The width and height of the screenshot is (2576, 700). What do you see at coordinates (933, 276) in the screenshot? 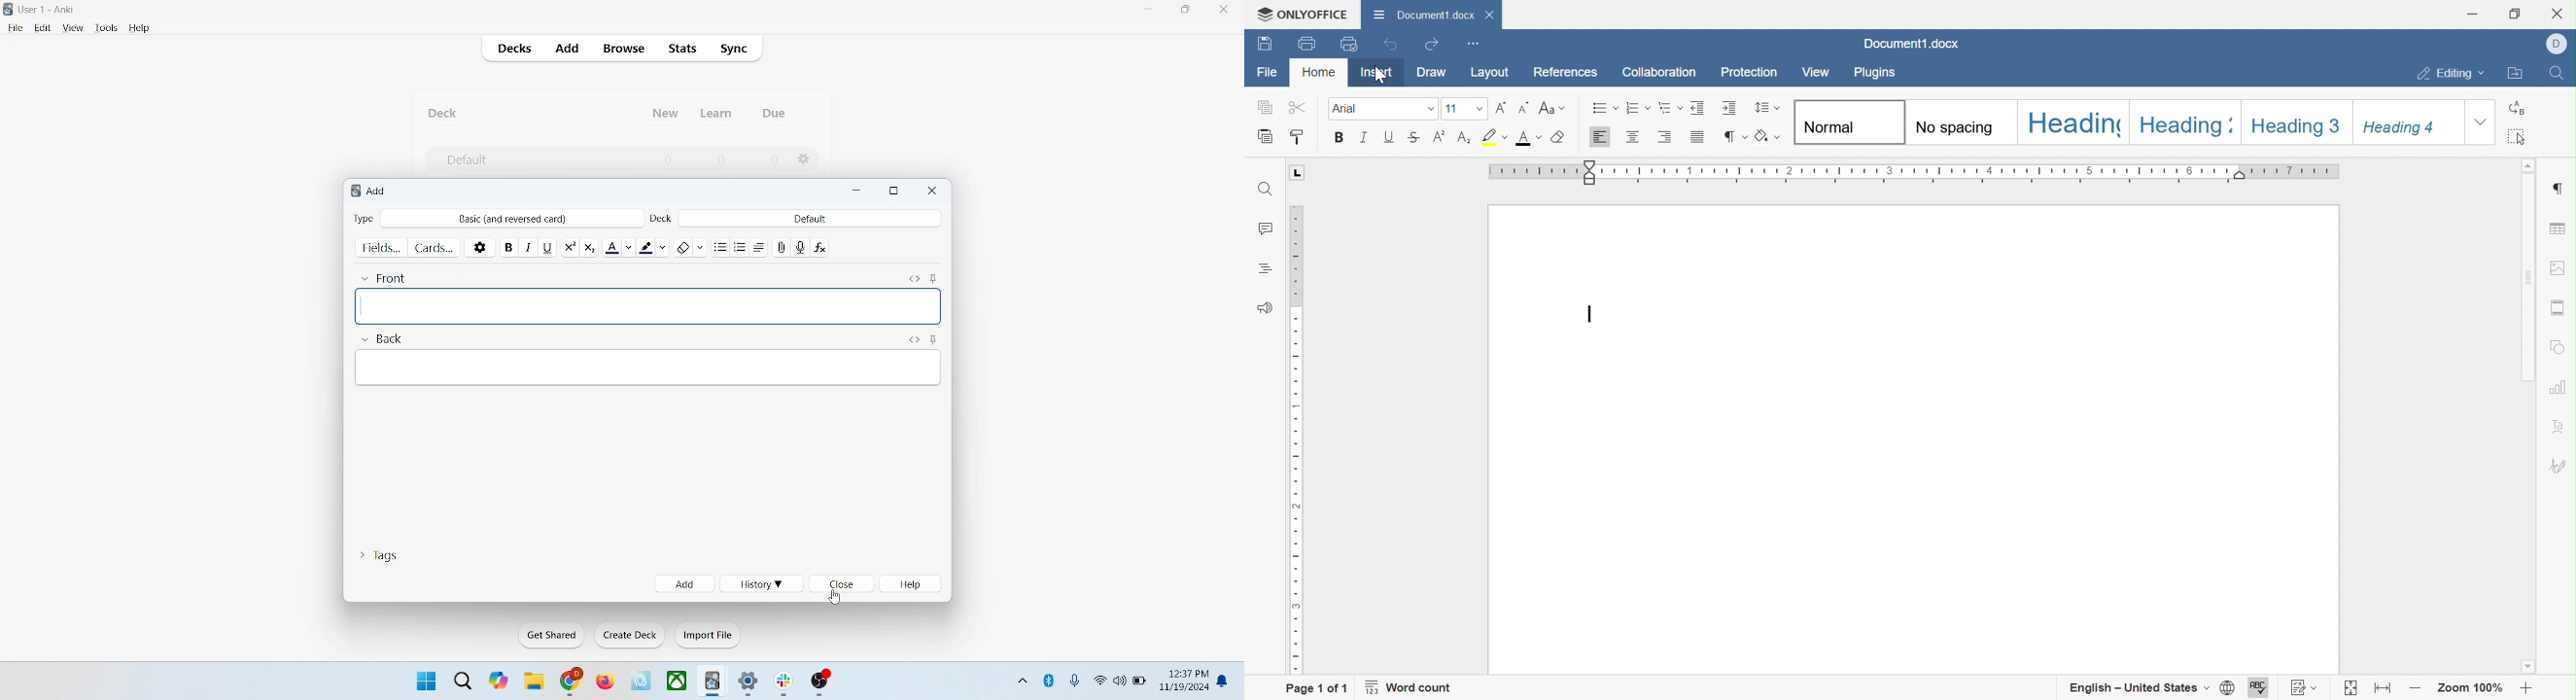
I see `sticky` at bounding box center [933, 276].